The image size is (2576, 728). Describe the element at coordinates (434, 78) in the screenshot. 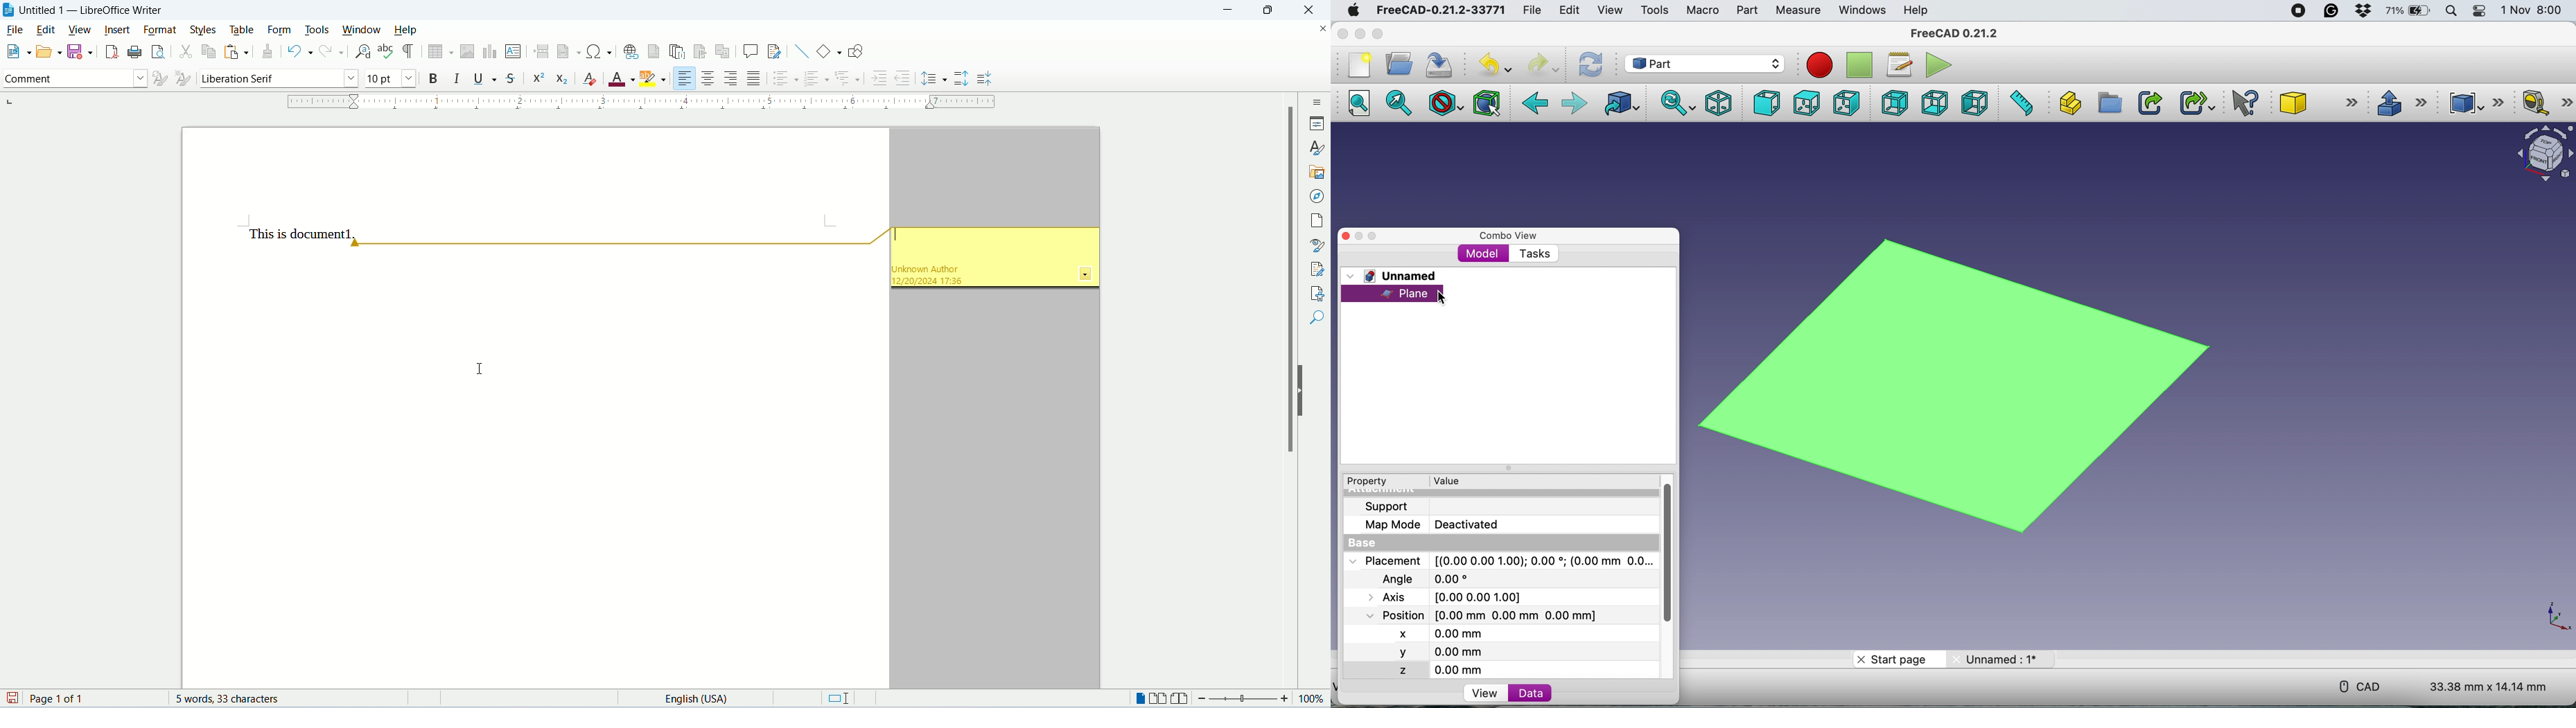

I see `bold` at that location.